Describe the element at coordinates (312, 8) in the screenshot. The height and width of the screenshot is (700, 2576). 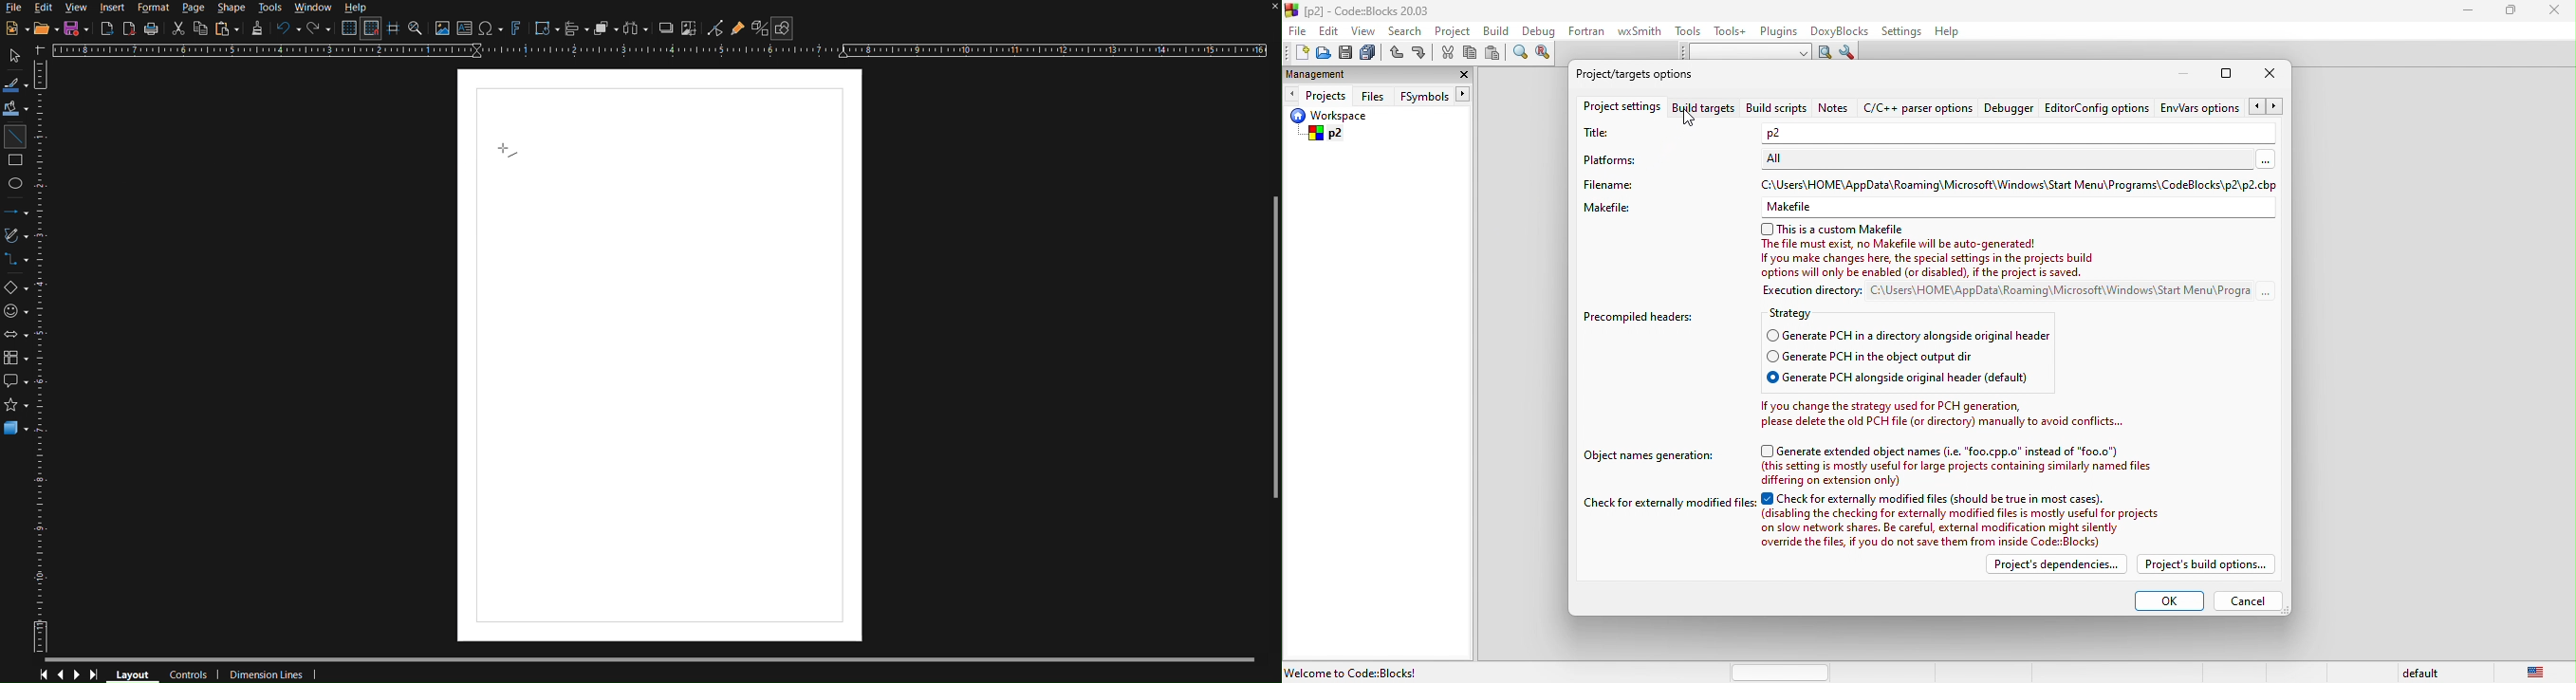
I see `Window` at that location.